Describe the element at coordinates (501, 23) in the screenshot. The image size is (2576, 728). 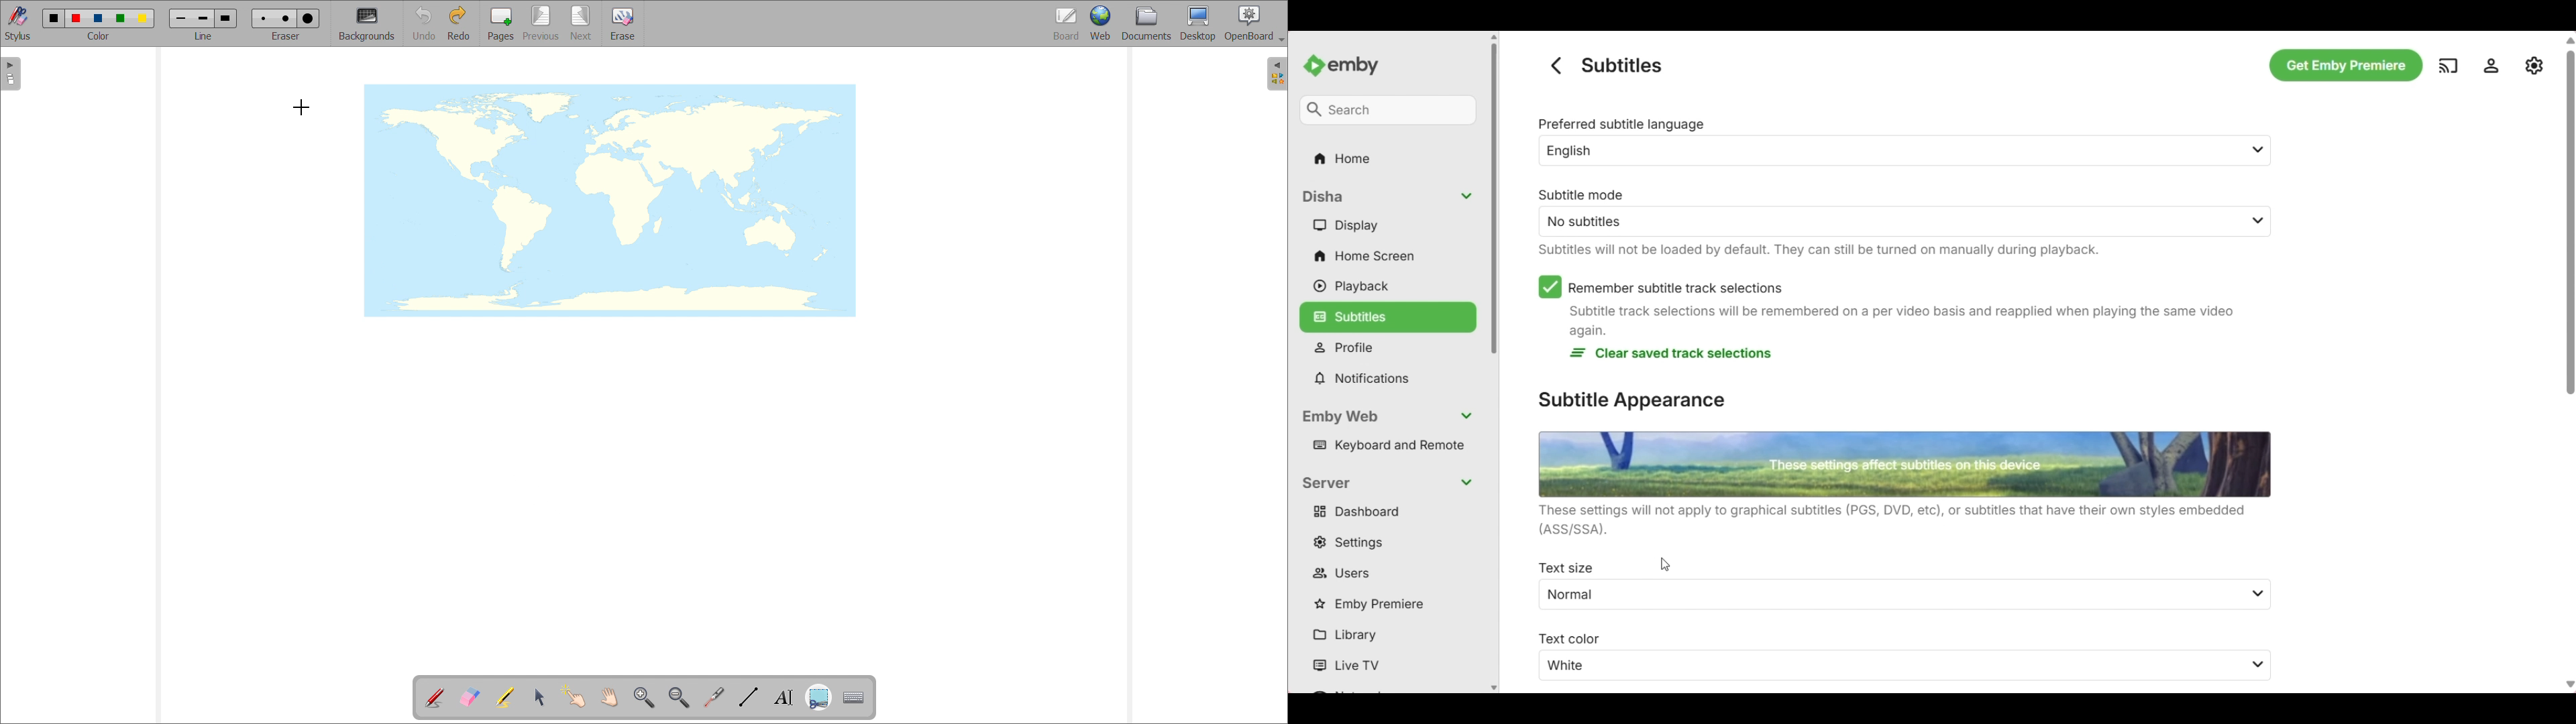
I see `add pages` at that location.